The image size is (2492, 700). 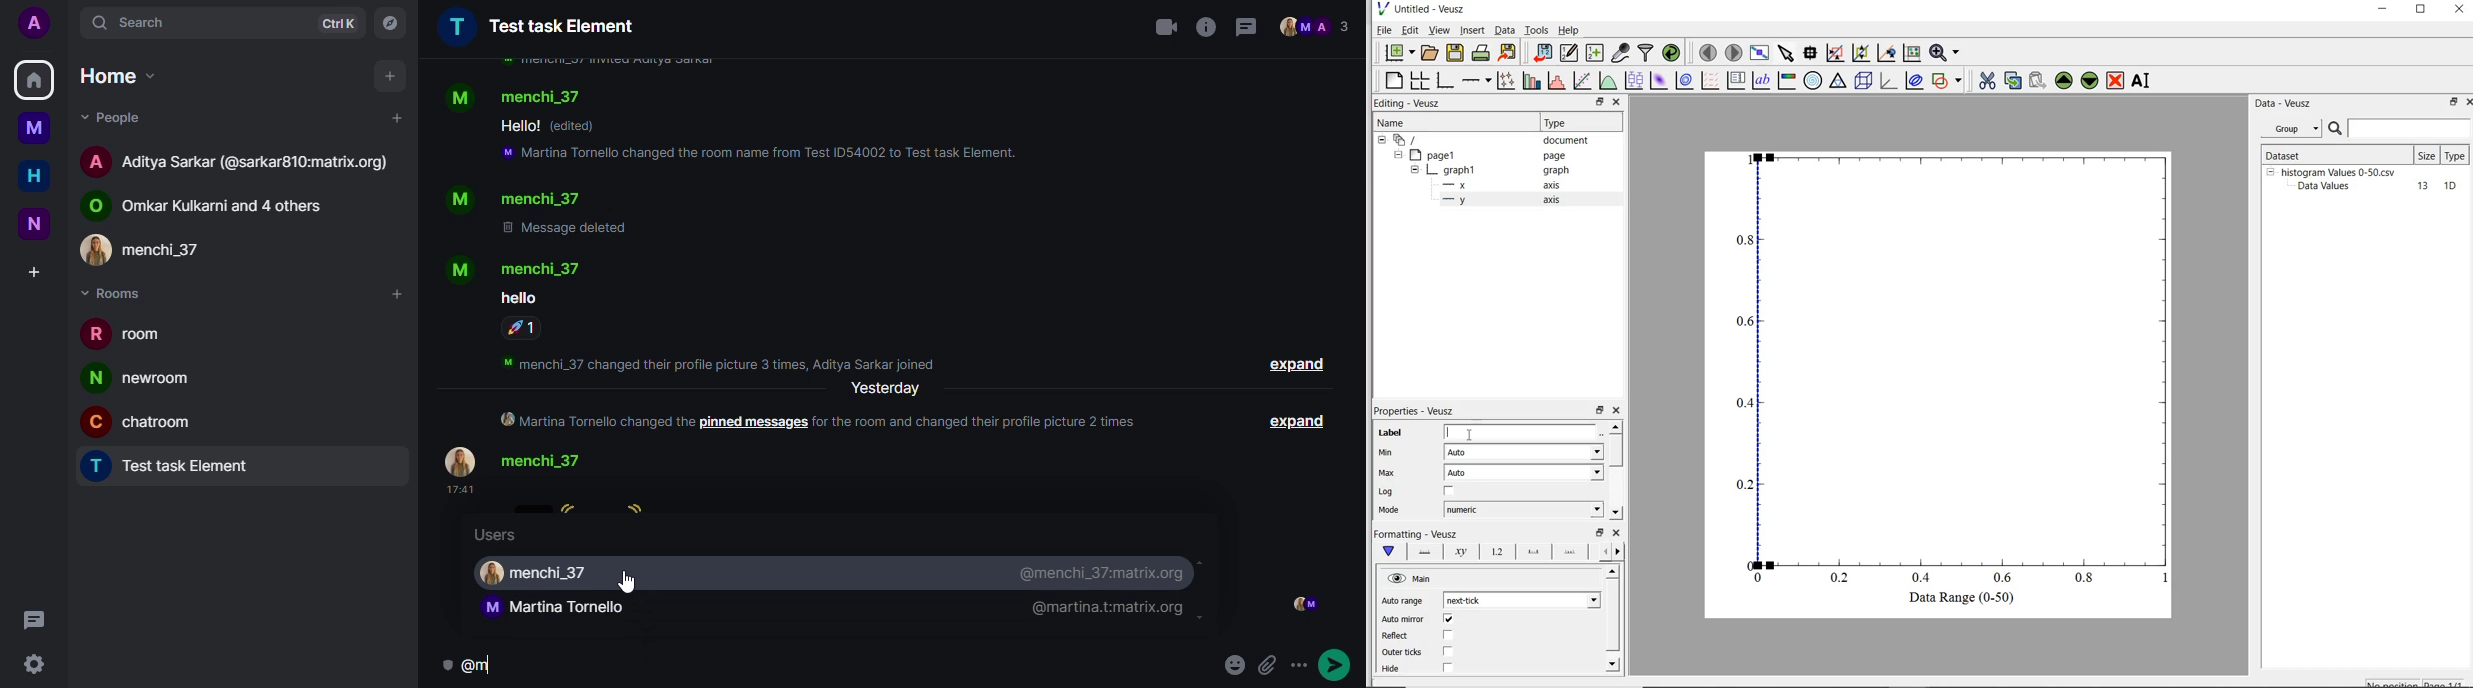 I want to click on people drop down, so click(x=117, y=118).